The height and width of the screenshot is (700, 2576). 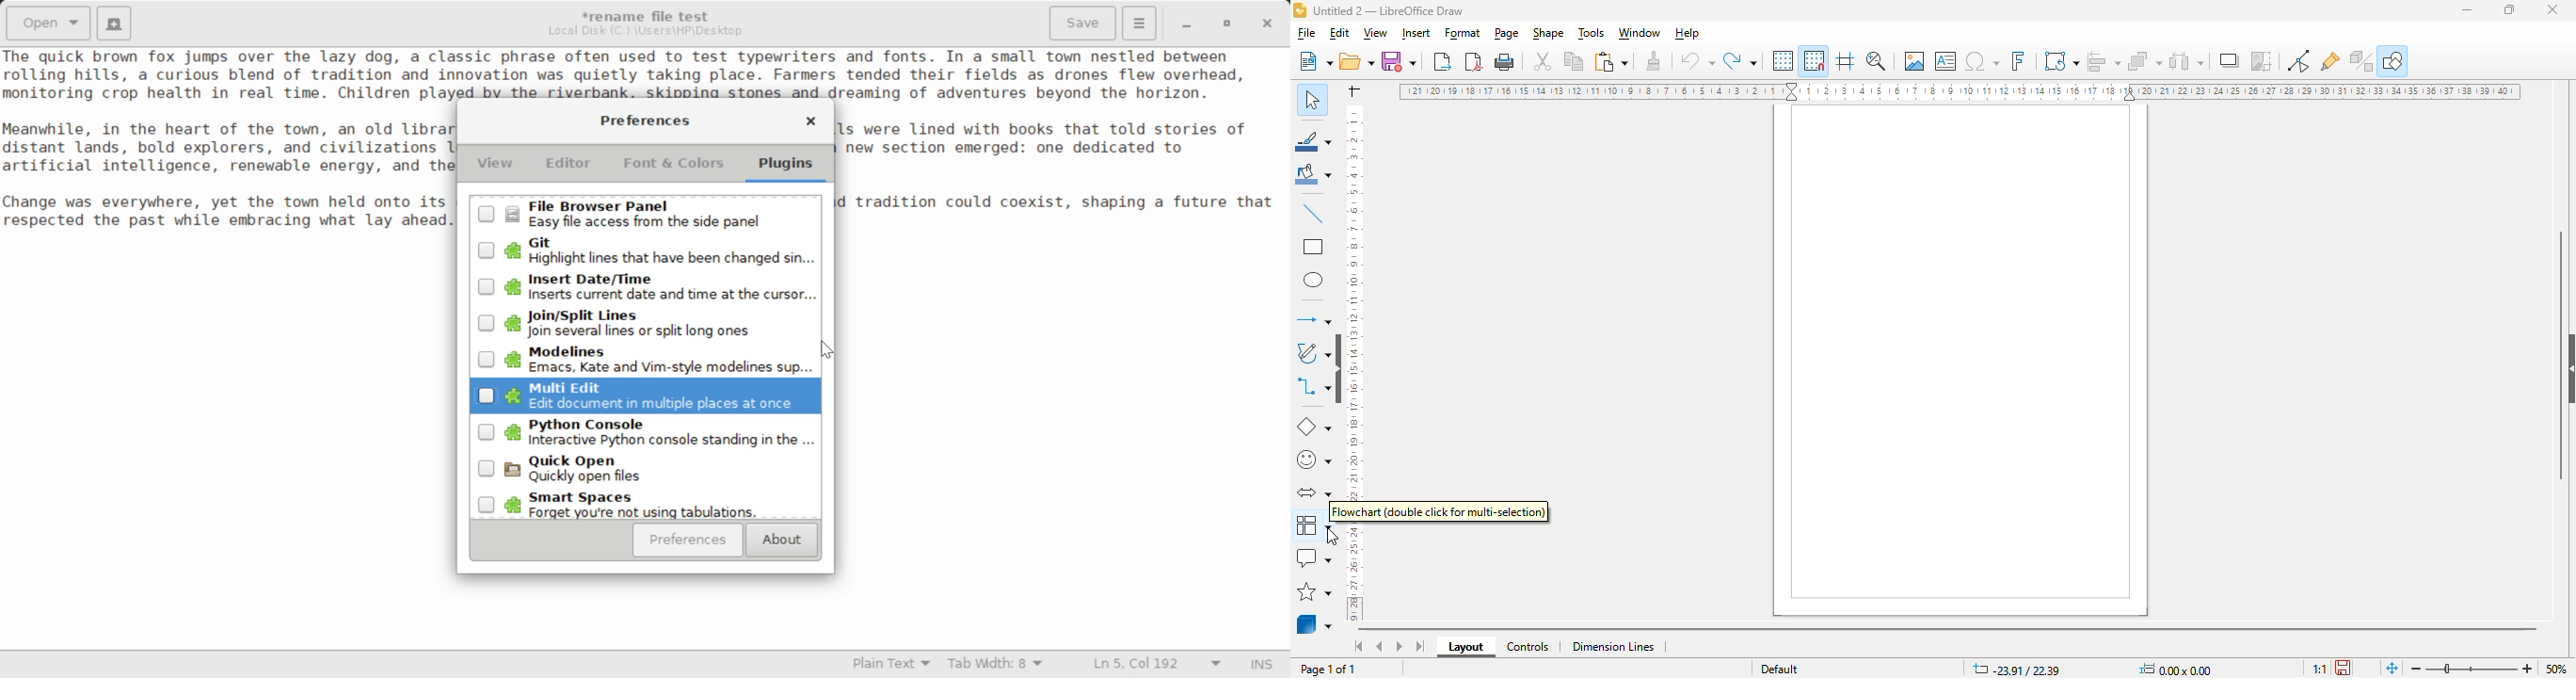 I want to click on lines and arrows, so click(x=1314, y=319).